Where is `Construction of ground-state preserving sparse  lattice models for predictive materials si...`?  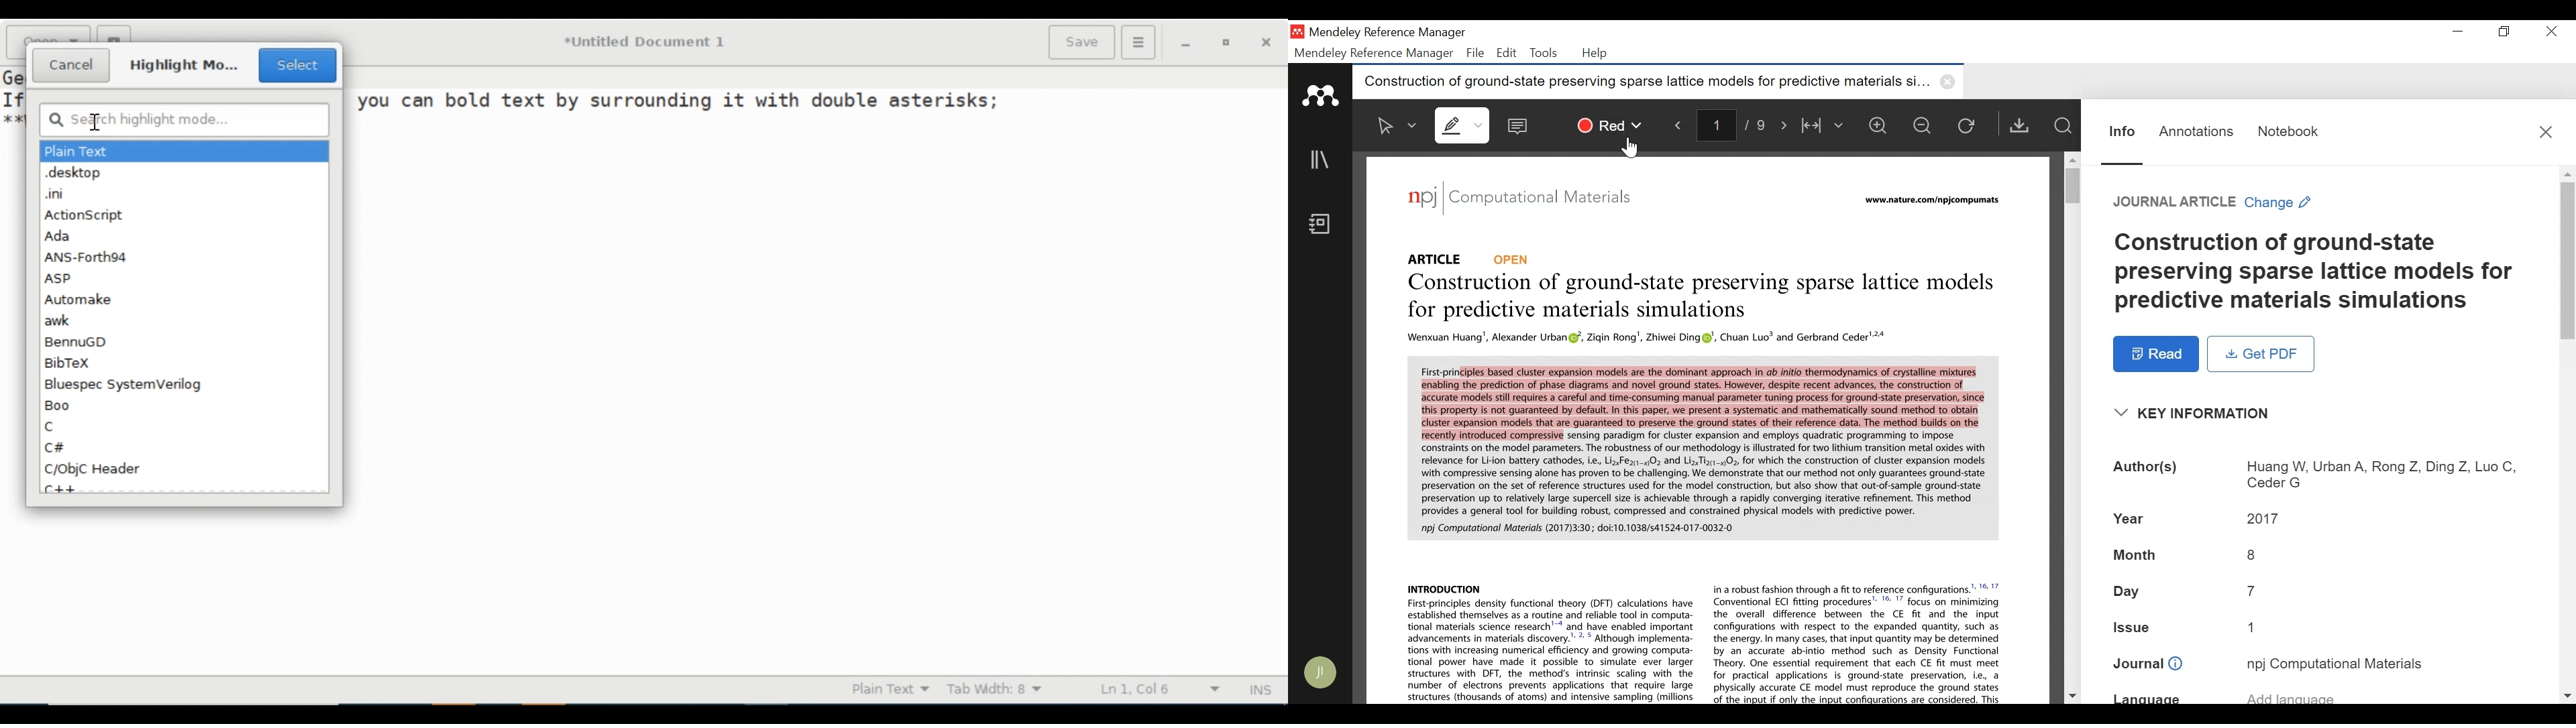 Construction of ground-state preserving sparse  lattice models for predictive materials si... is located at coordinates (1646, 80).